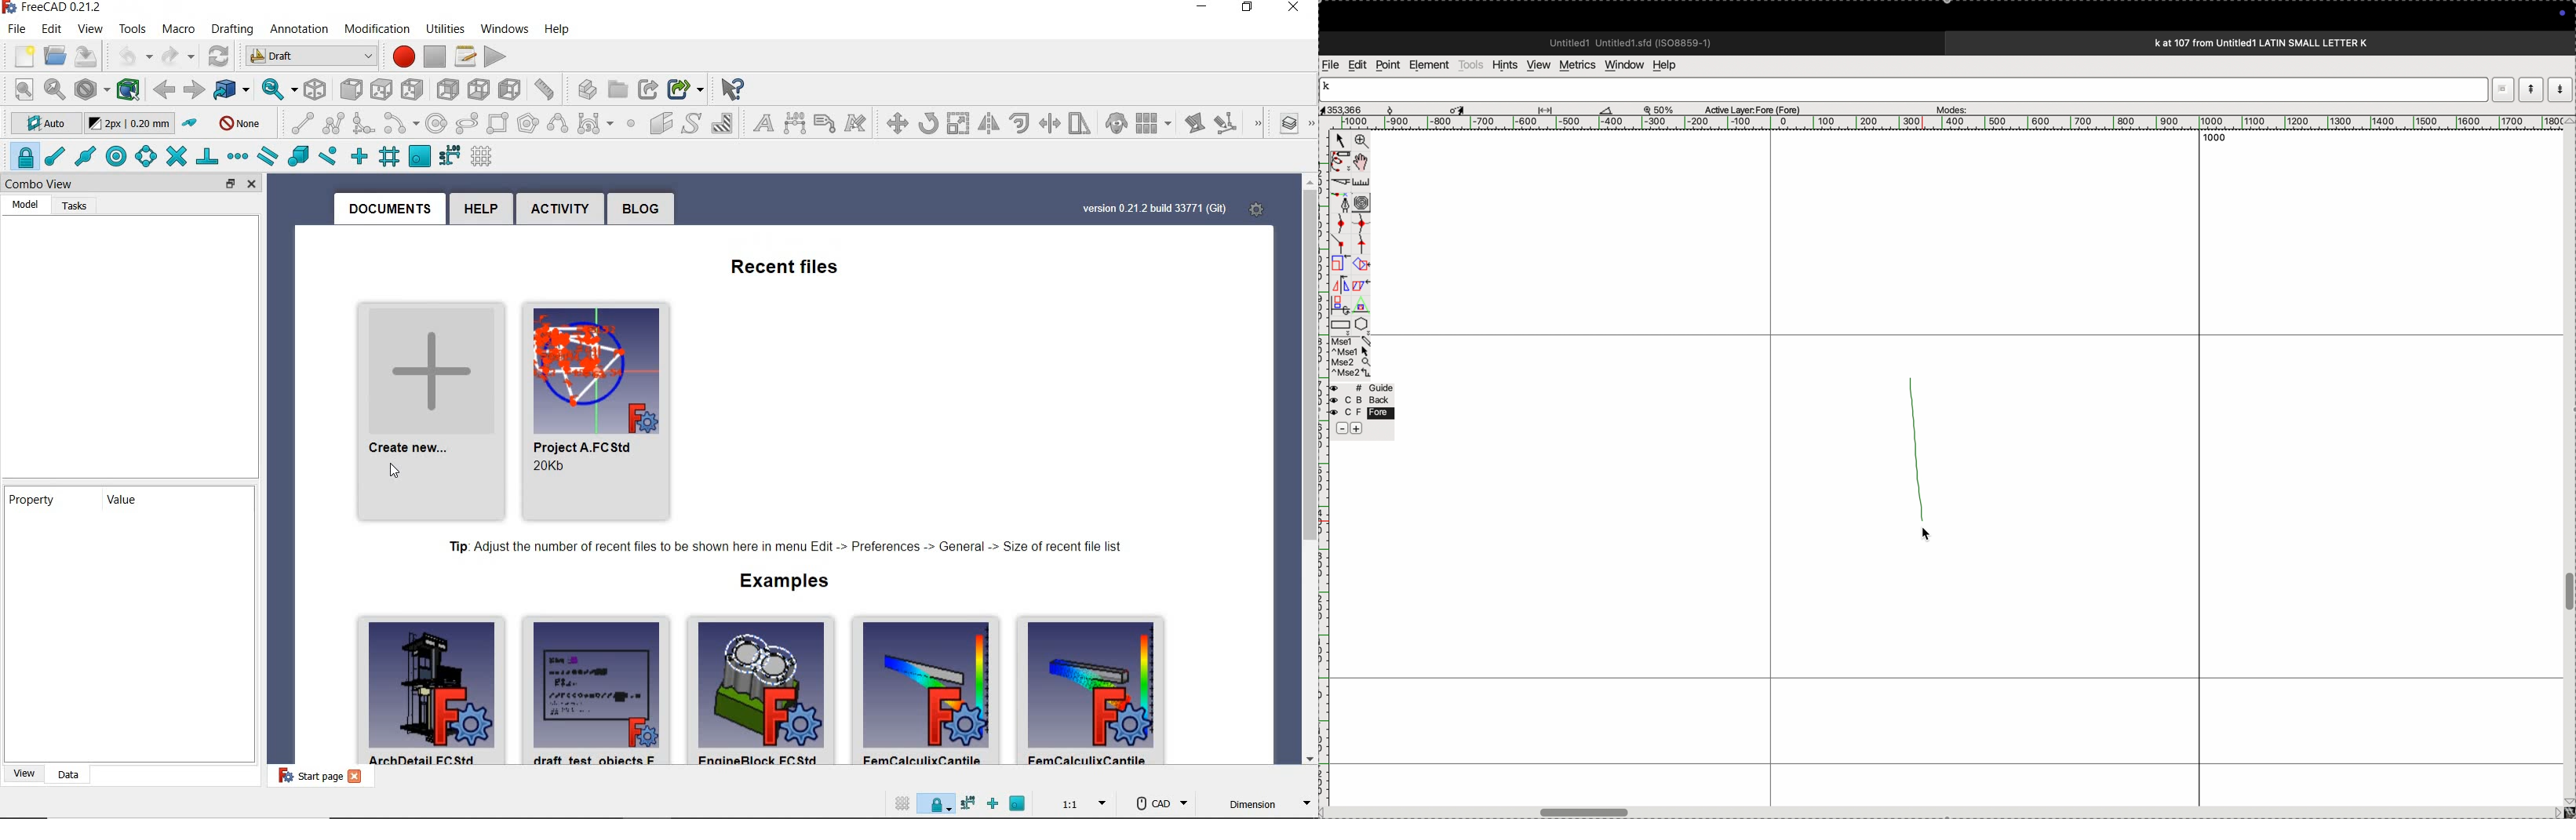 The height and width of the screenshot is (840, 2576). I want to click on + , so click(992, 804).